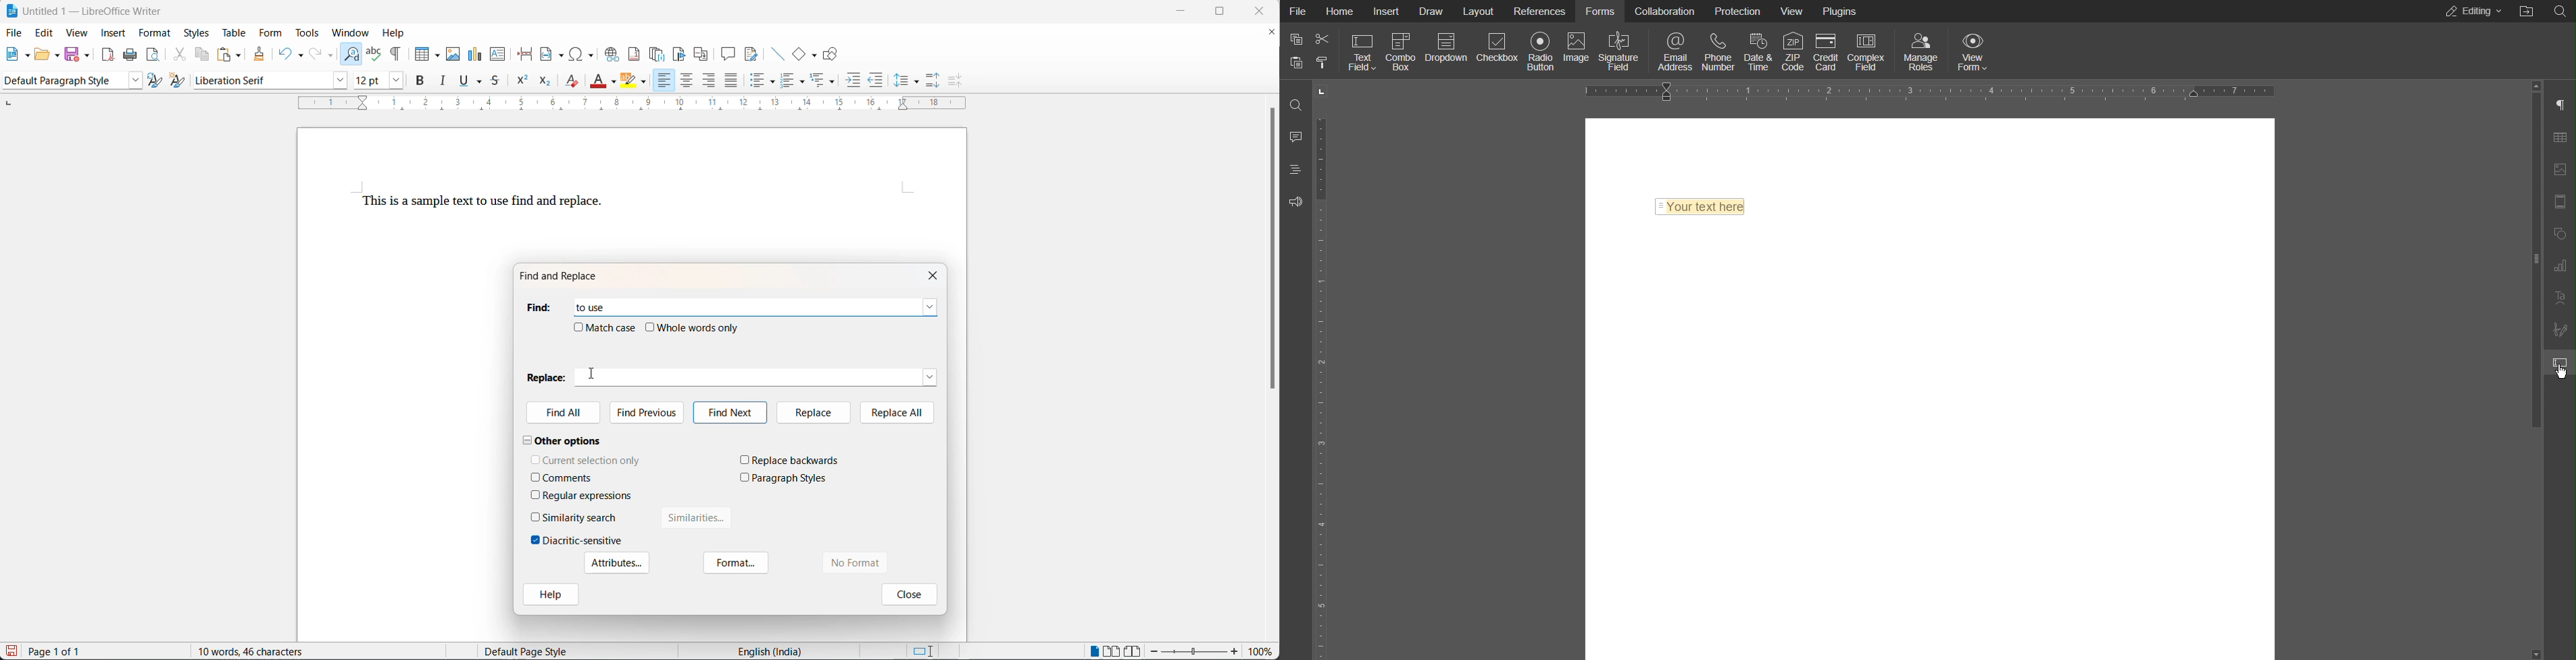  Describe the element at coordinates (737, 564) in the screenshot. I see `format` at that location.